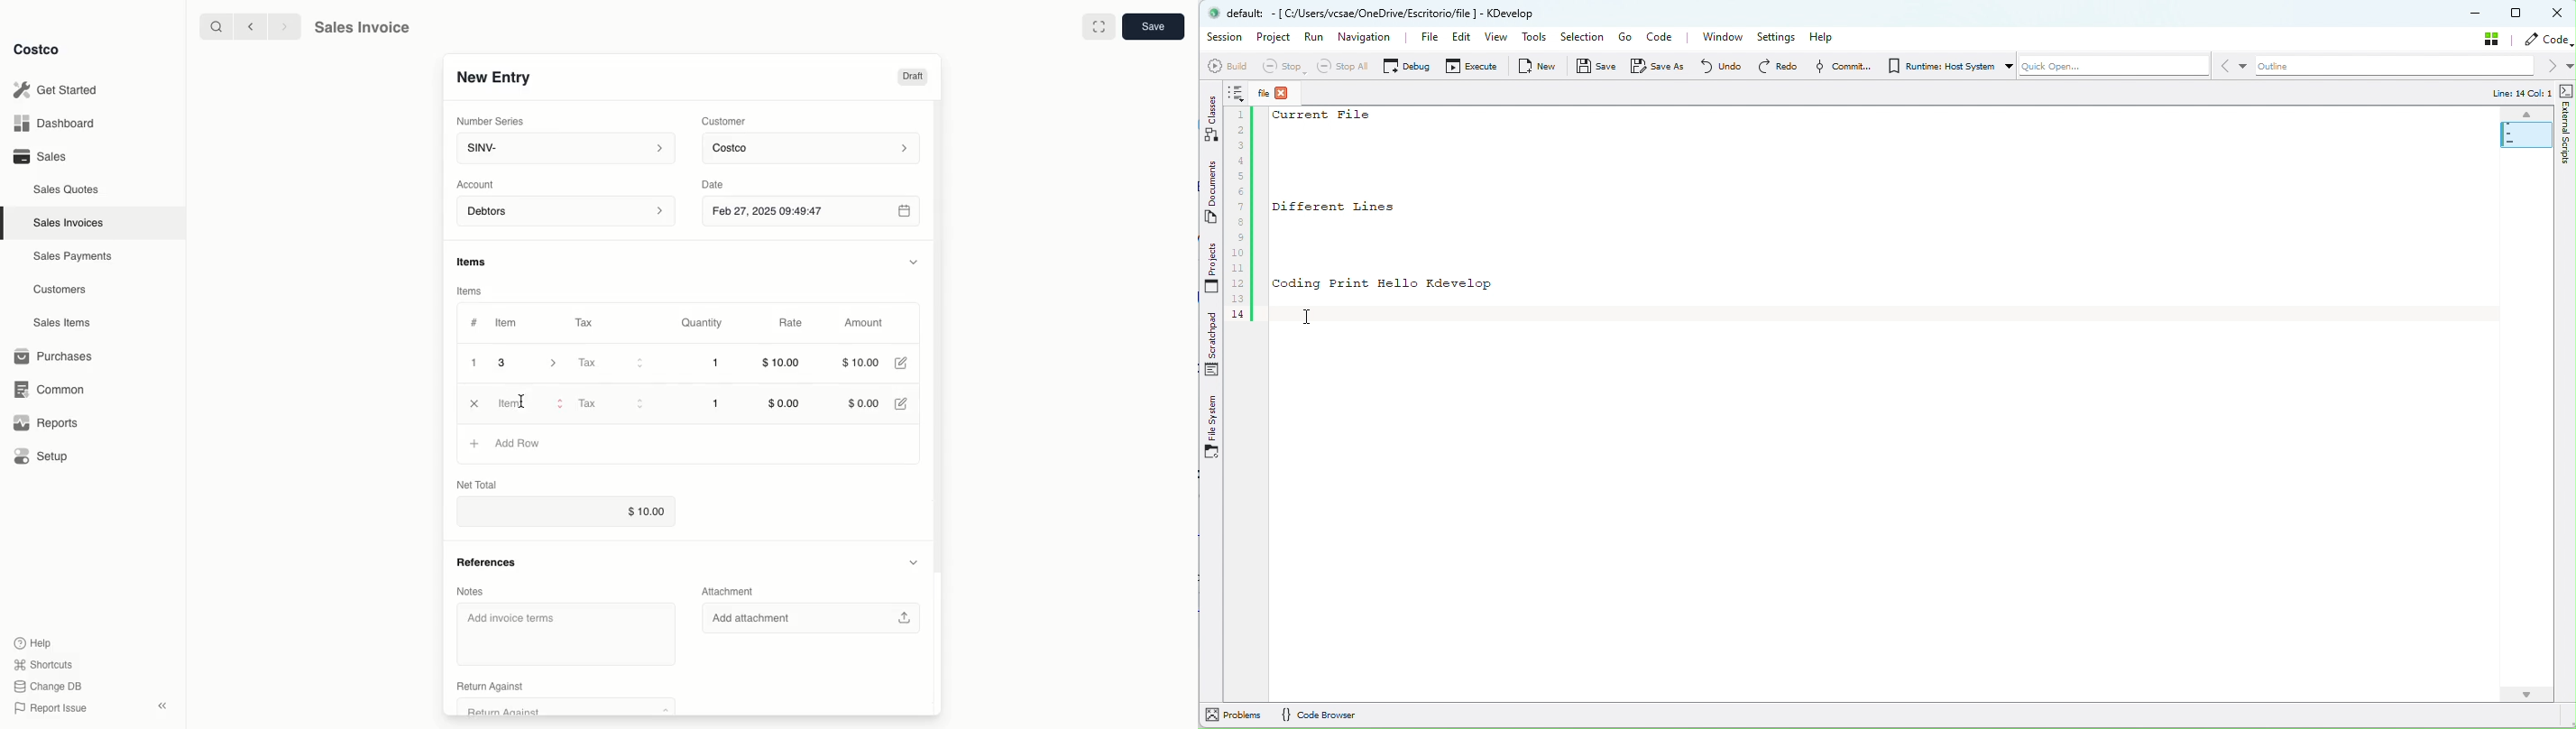  Describe the element at coordinates (610, 364) in the screenshot. I see `Tax` at that location.